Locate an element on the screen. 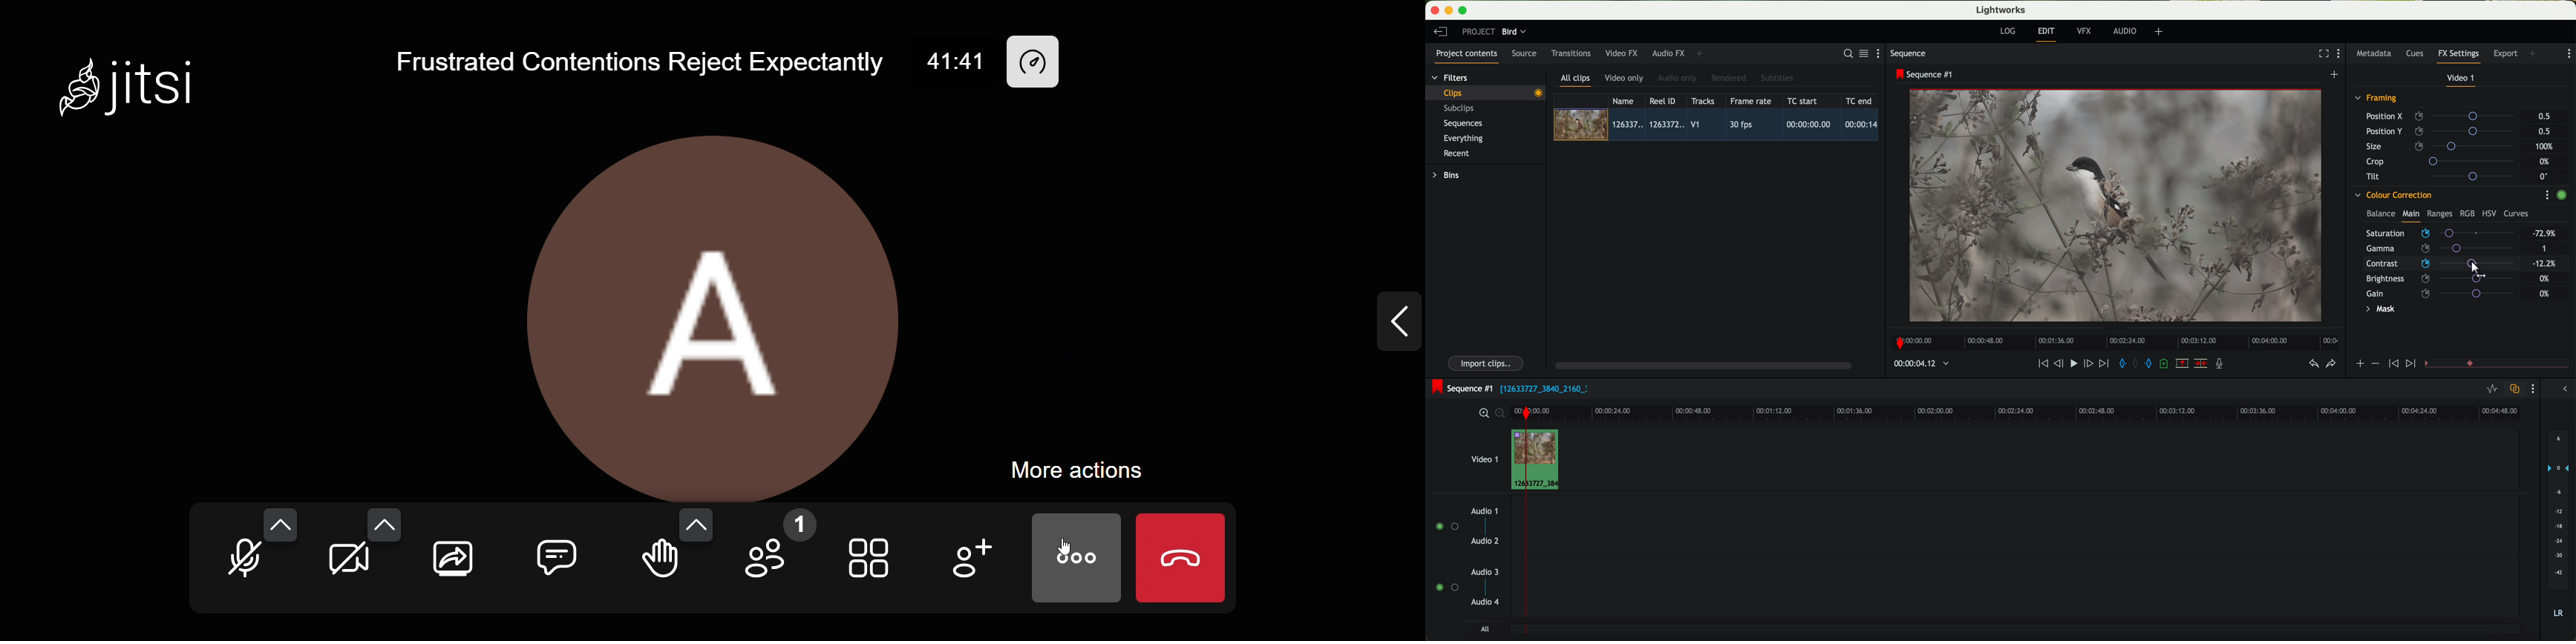 This screenshot has width=2576, height=644. undo is located at coordinates (2313, 364).